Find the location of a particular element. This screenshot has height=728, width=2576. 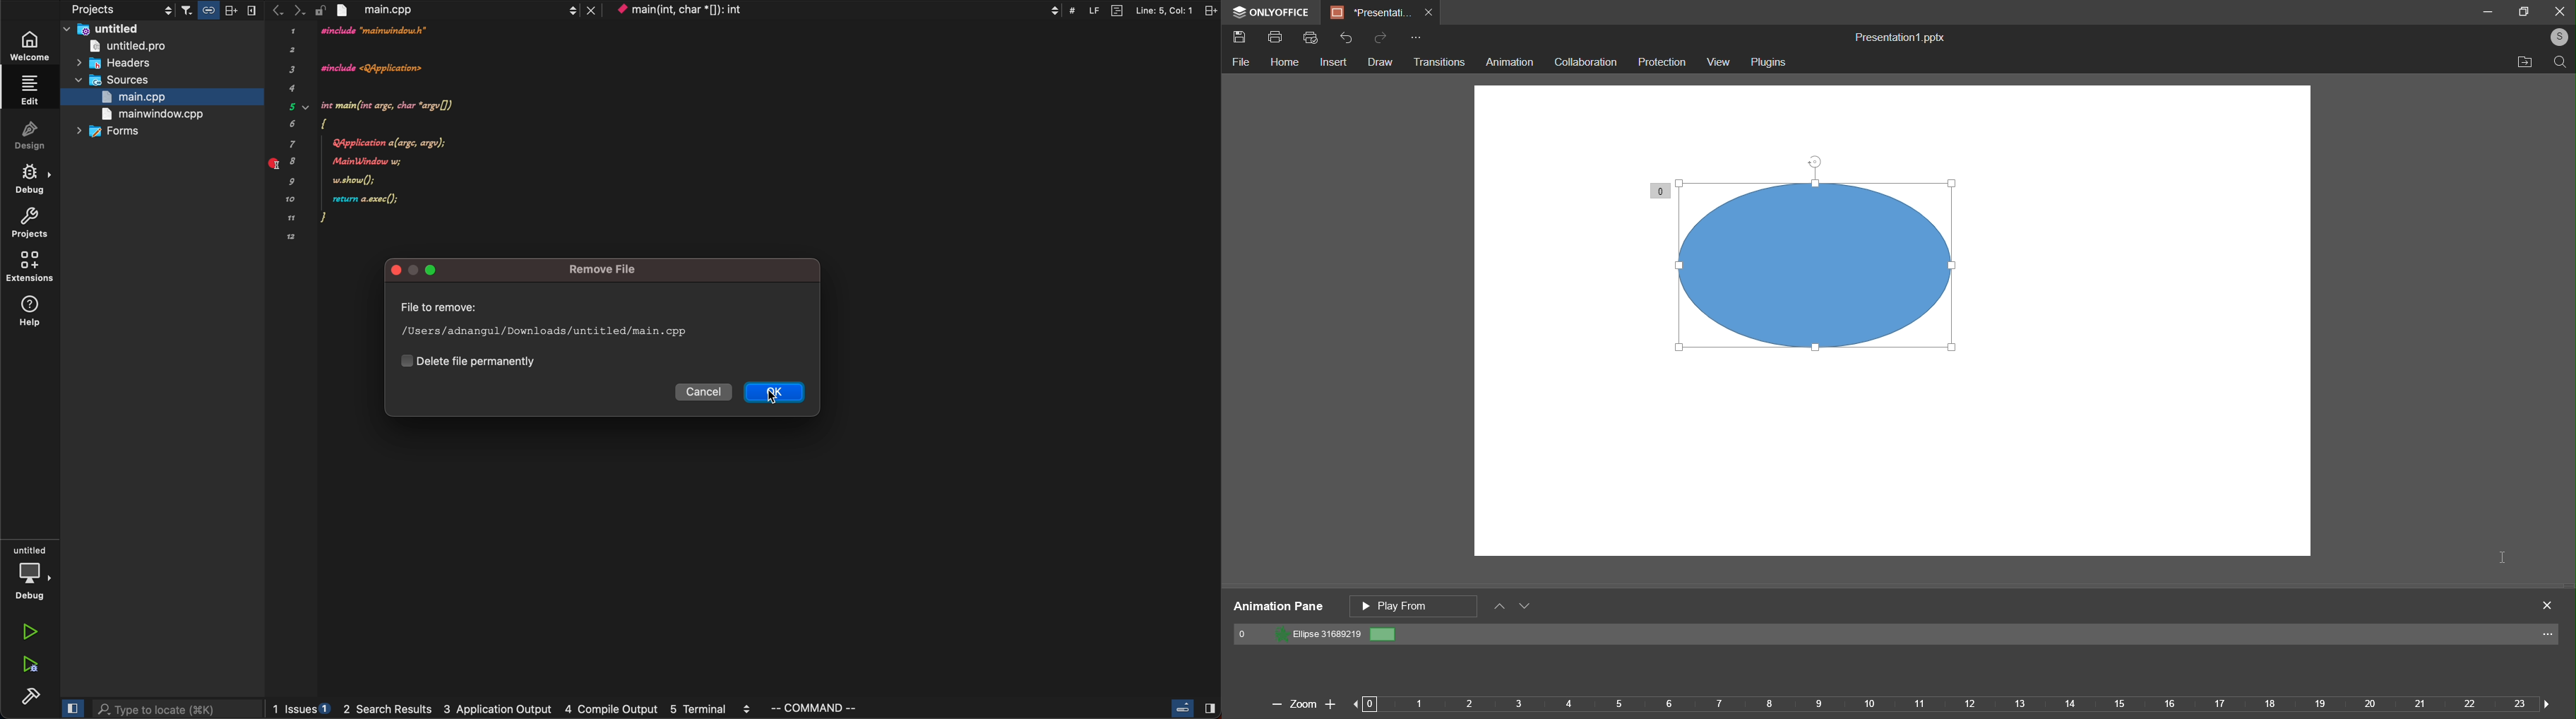

More is located at coordinates (2550, 637).